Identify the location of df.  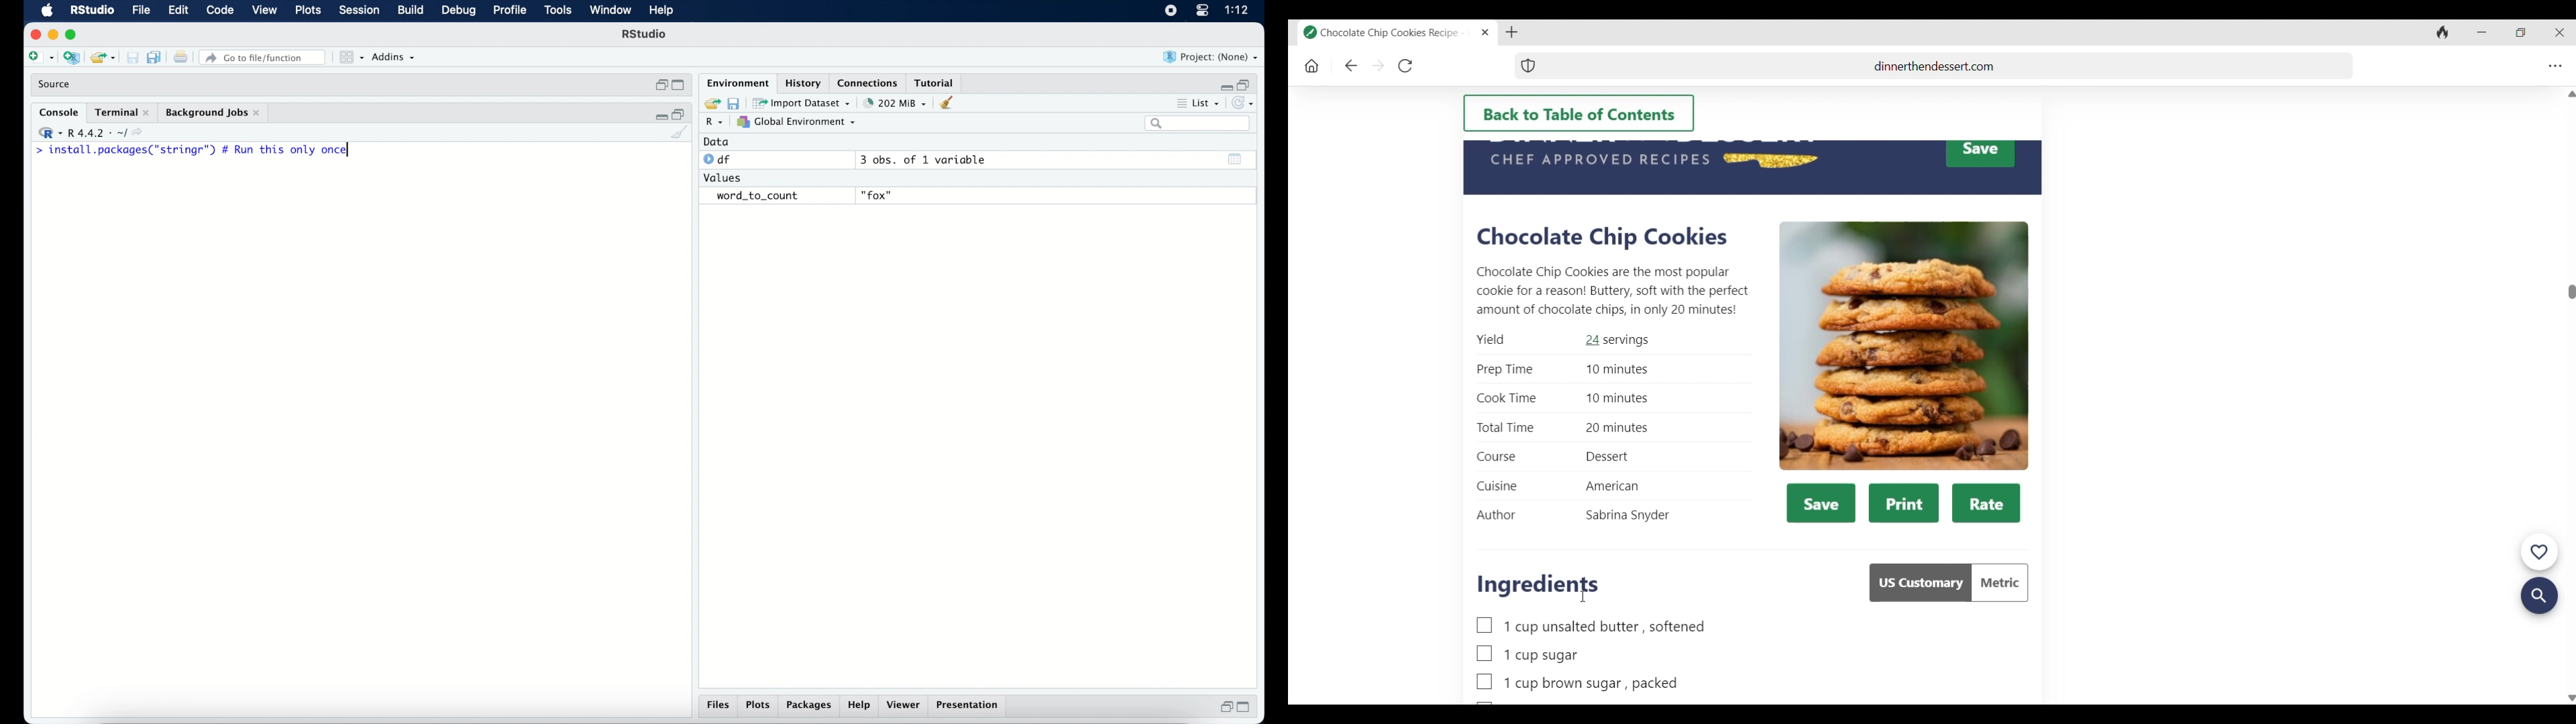
(719, 160).